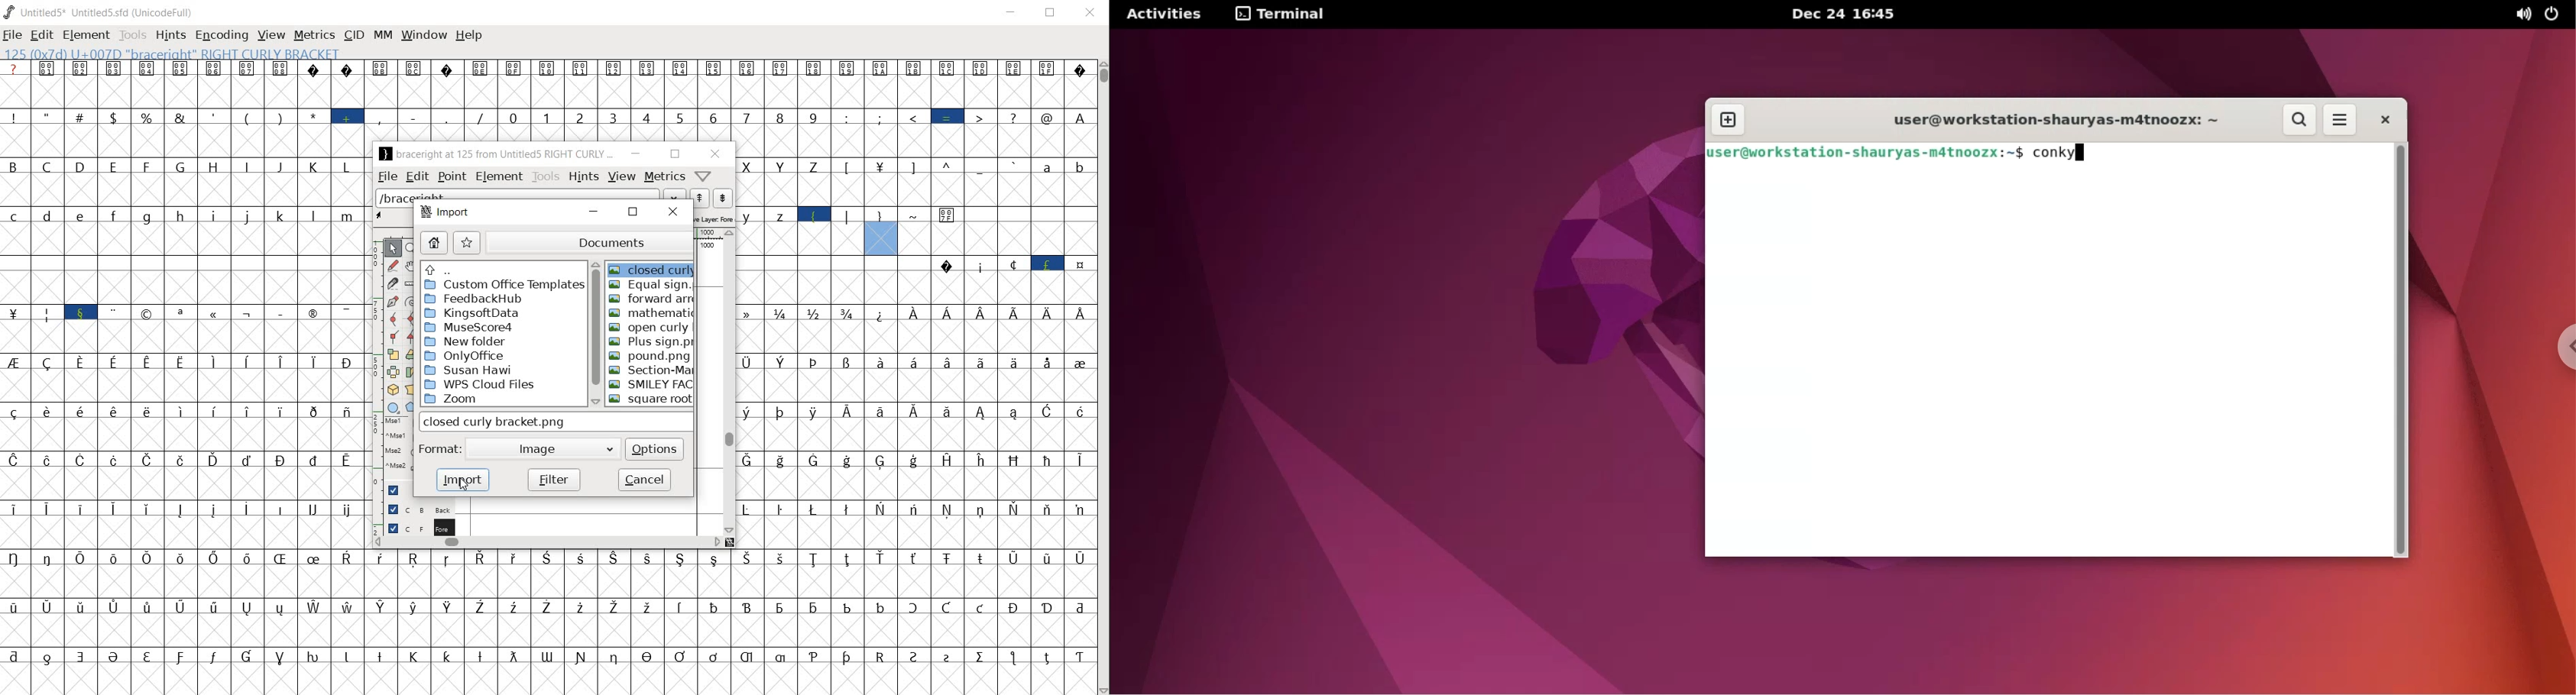  I want to click on plus sign, so click(652, 343).